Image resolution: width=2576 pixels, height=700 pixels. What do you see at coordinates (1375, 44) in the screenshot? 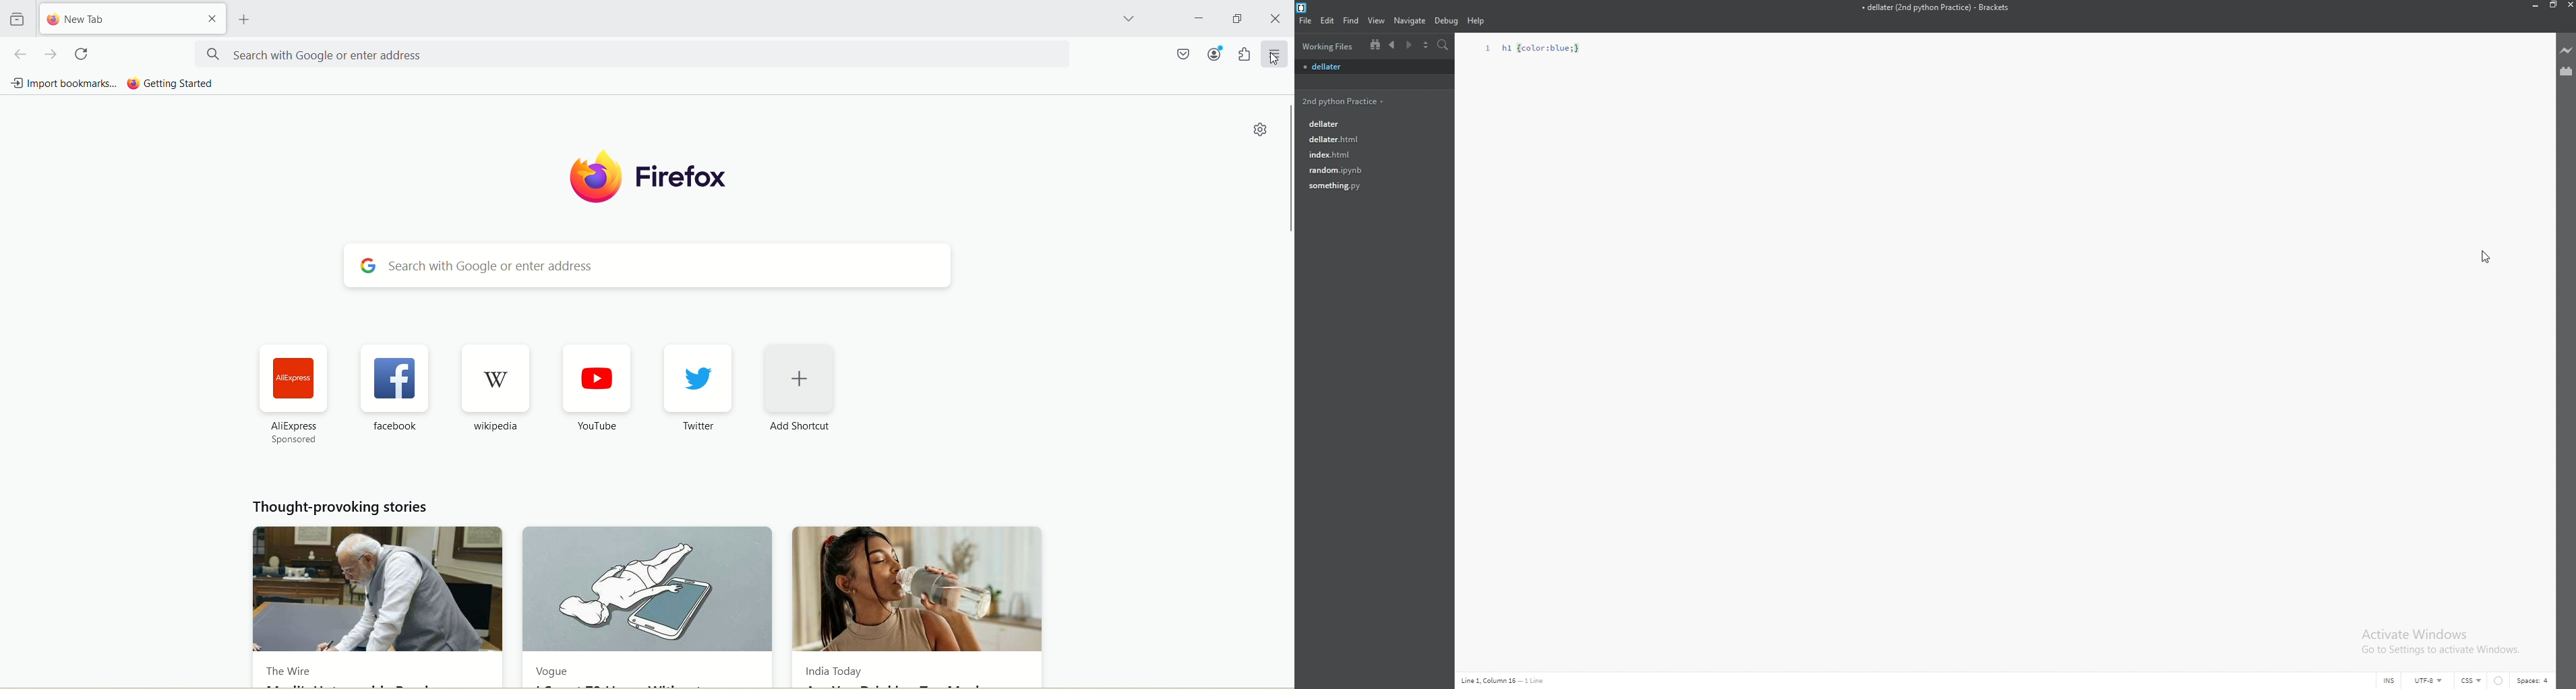
I see `tree view` at bounding box center [1375, 44].